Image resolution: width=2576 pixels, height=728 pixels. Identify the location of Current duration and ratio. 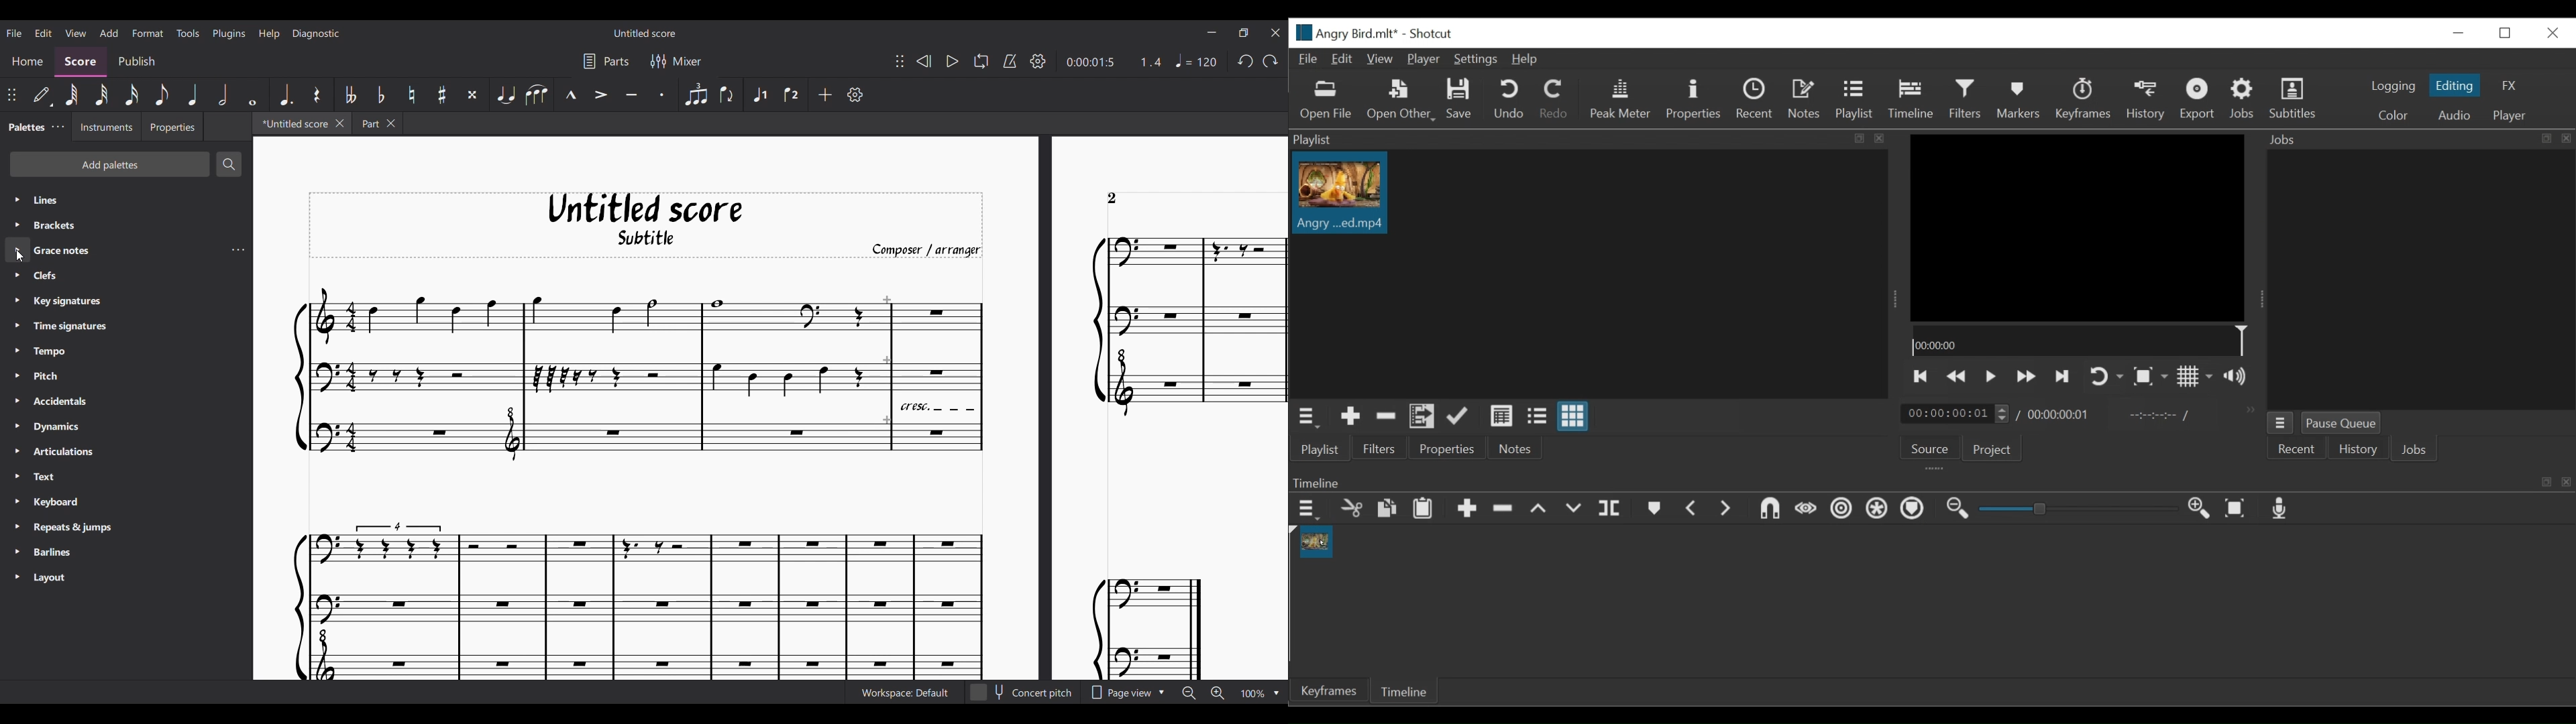
(1114, 62).